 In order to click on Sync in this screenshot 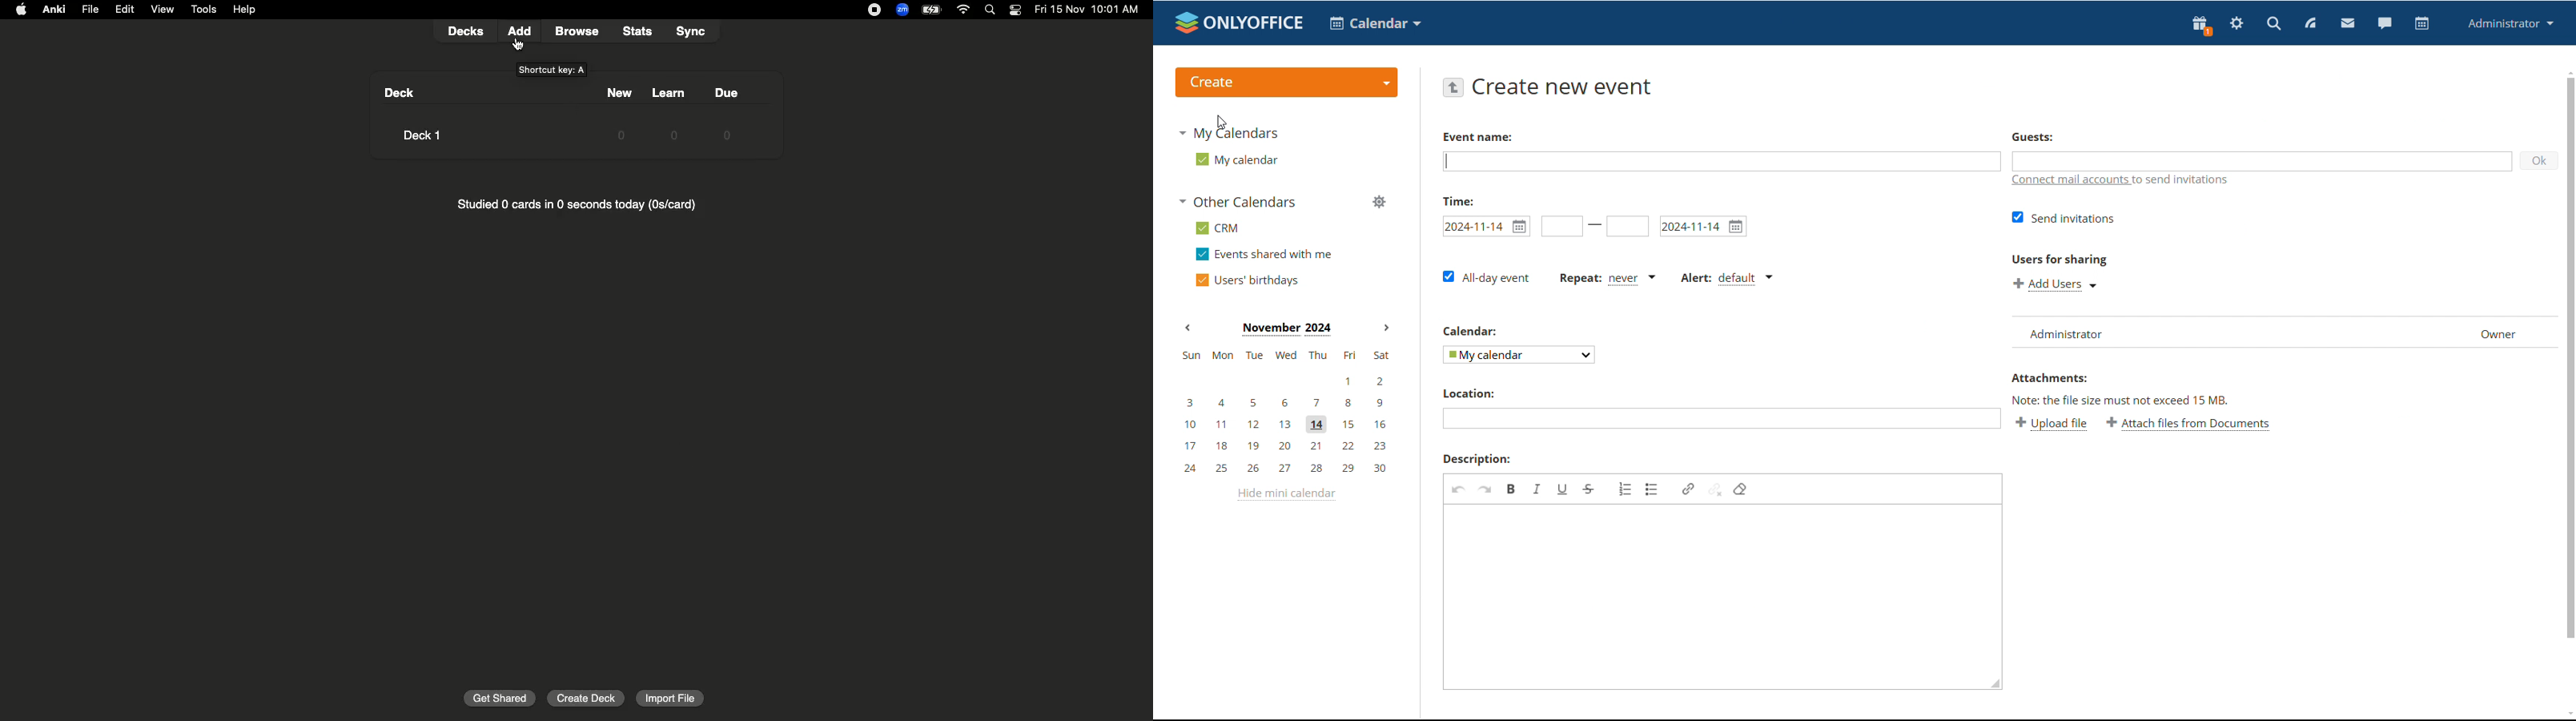, I will do `click(694, 32)`.